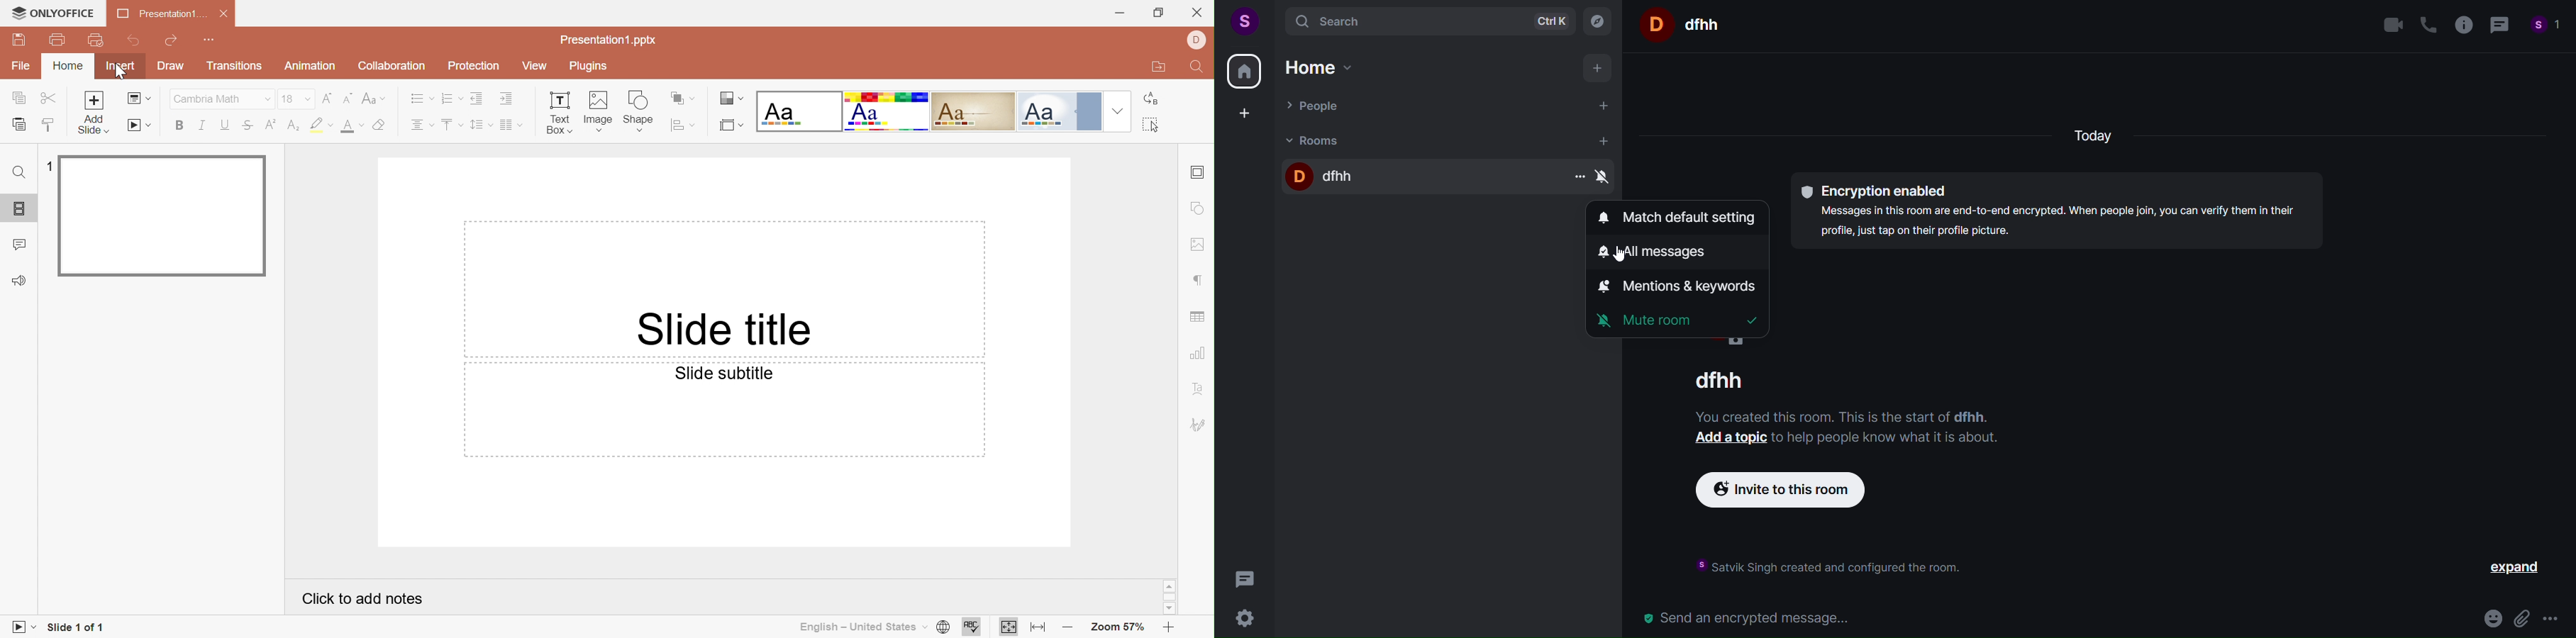 This screenshot has width=2576, height=644. I want to click on Home, so click(66, 67).